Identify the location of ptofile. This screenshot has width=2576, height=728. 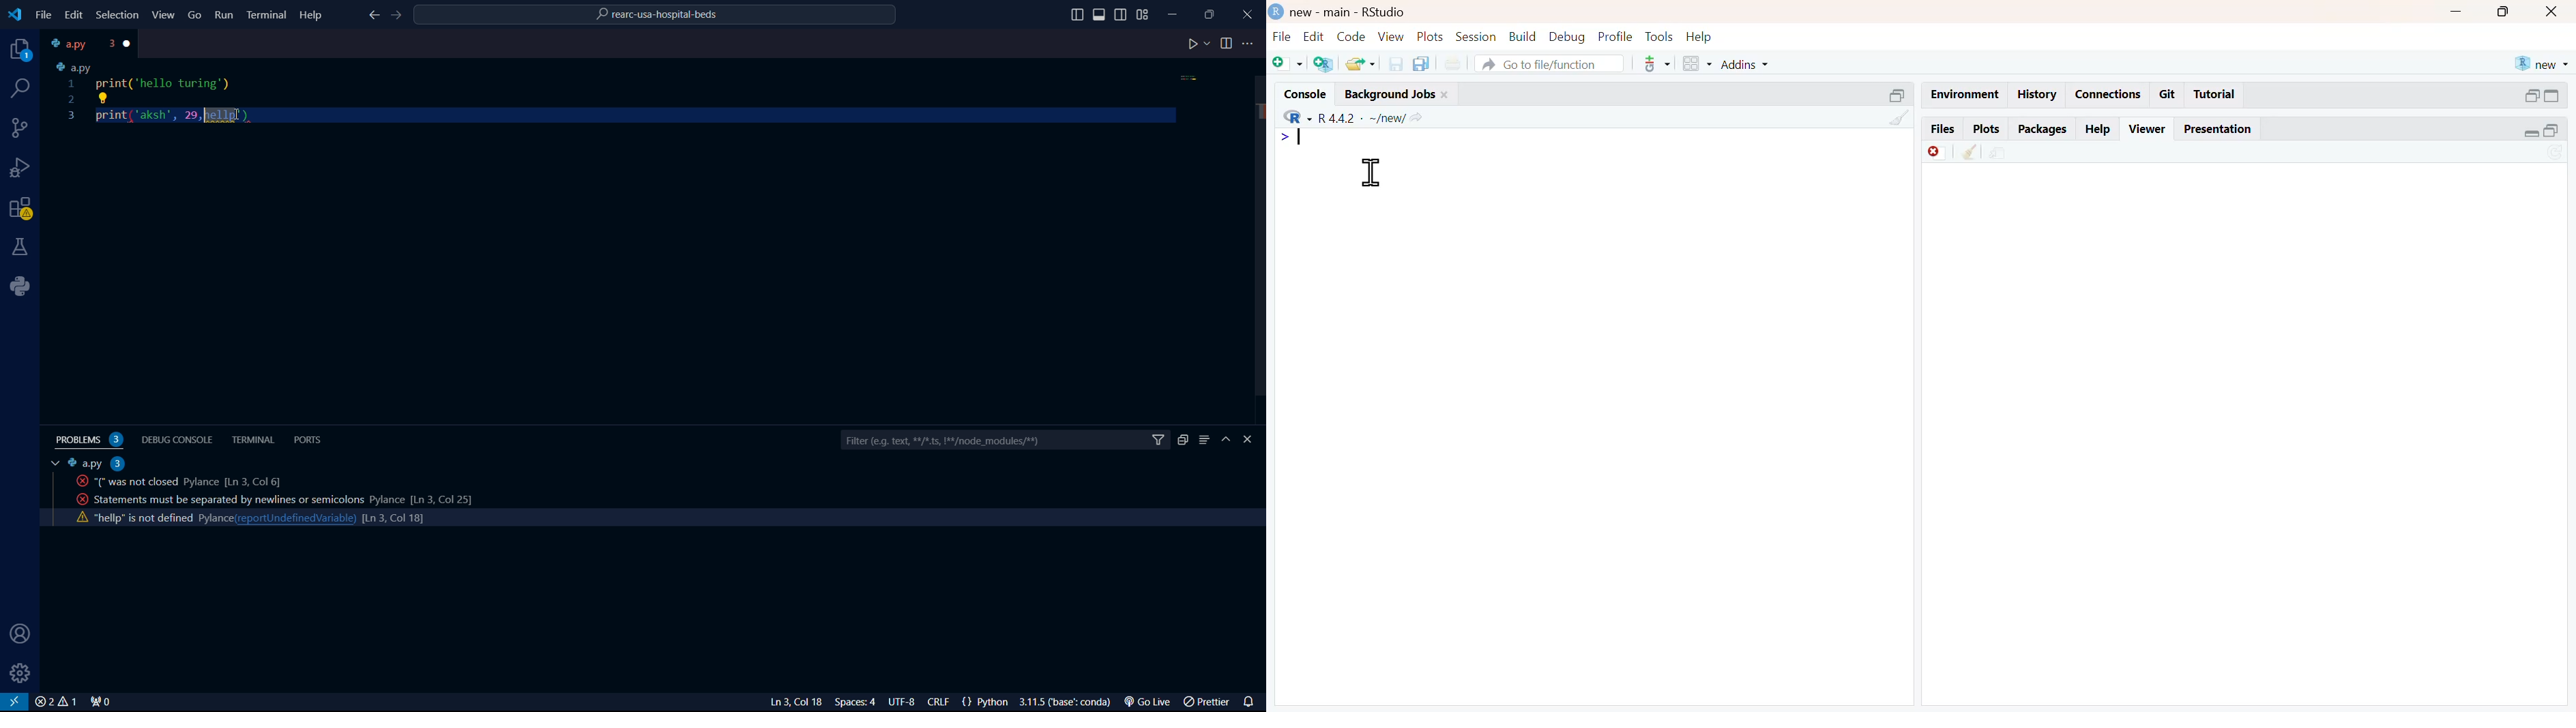
(1617, 37).